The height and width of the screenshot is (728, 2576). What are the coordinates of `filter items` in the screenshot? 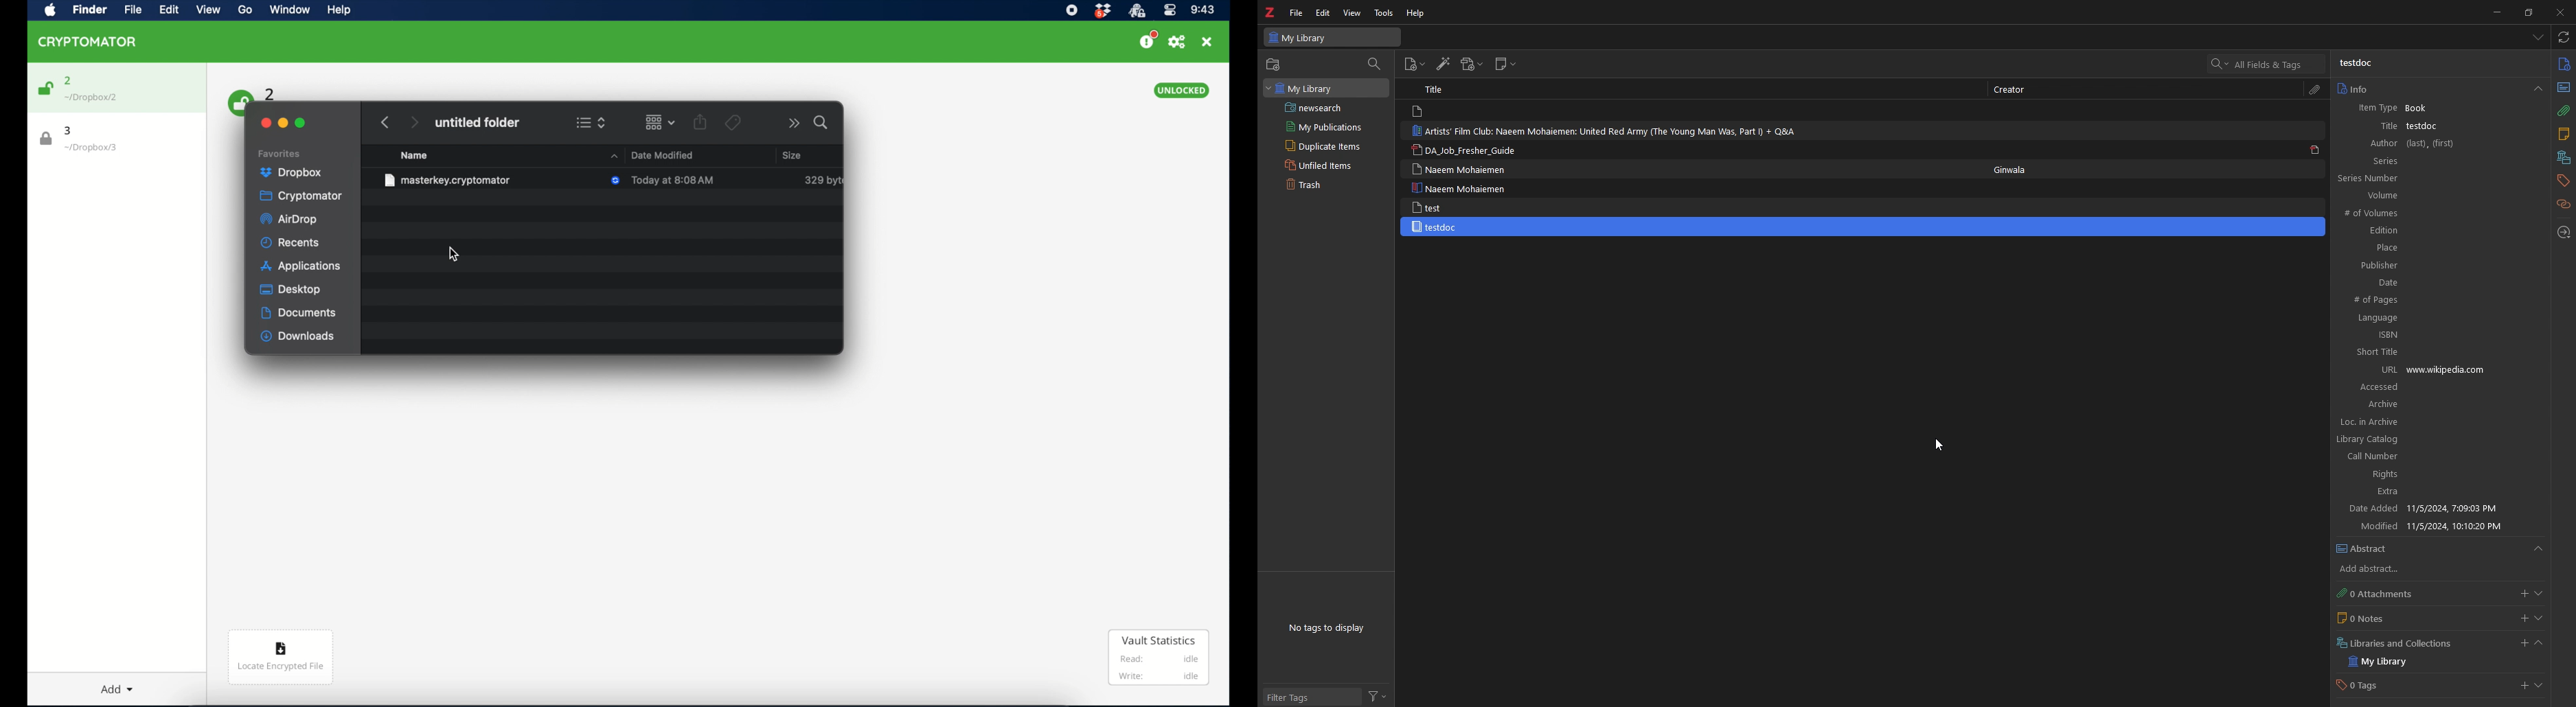 It's located at (1375, 64).